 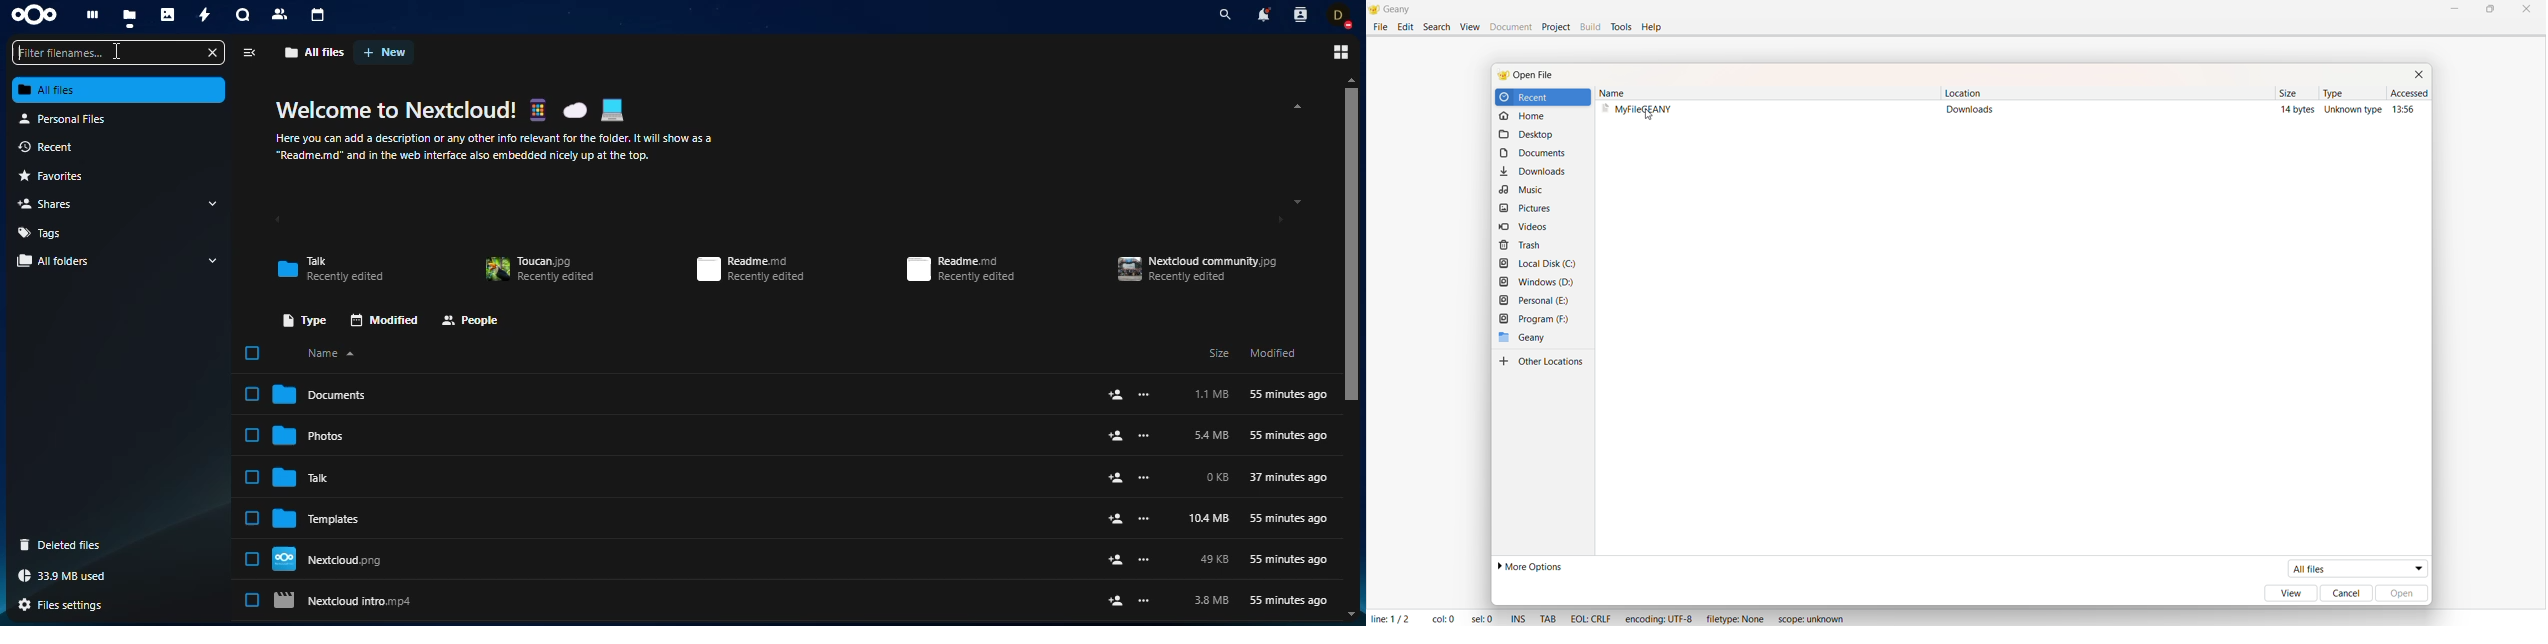 What do you see at coordinates (277, 221) in the screenshot?
I see `scroll left` at bounding box center [277, 221].